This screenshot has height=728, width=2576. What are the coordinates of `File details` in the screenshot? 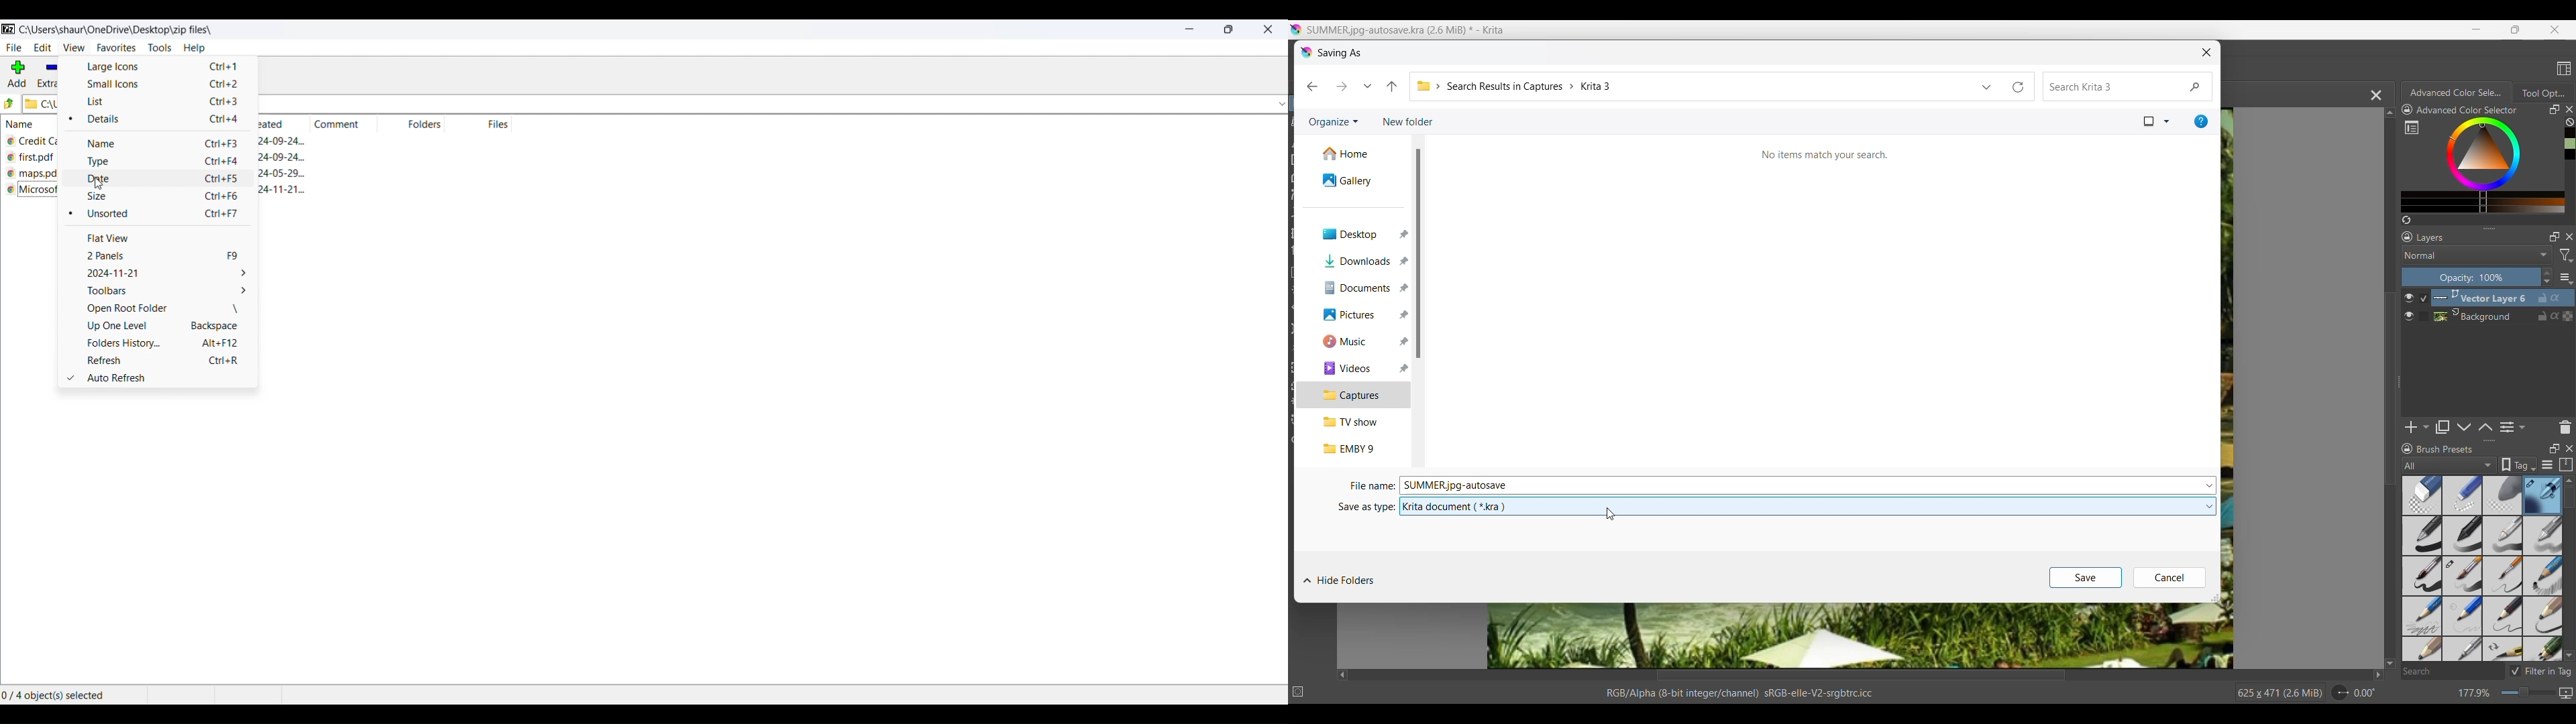 It's located at (1739, 693).